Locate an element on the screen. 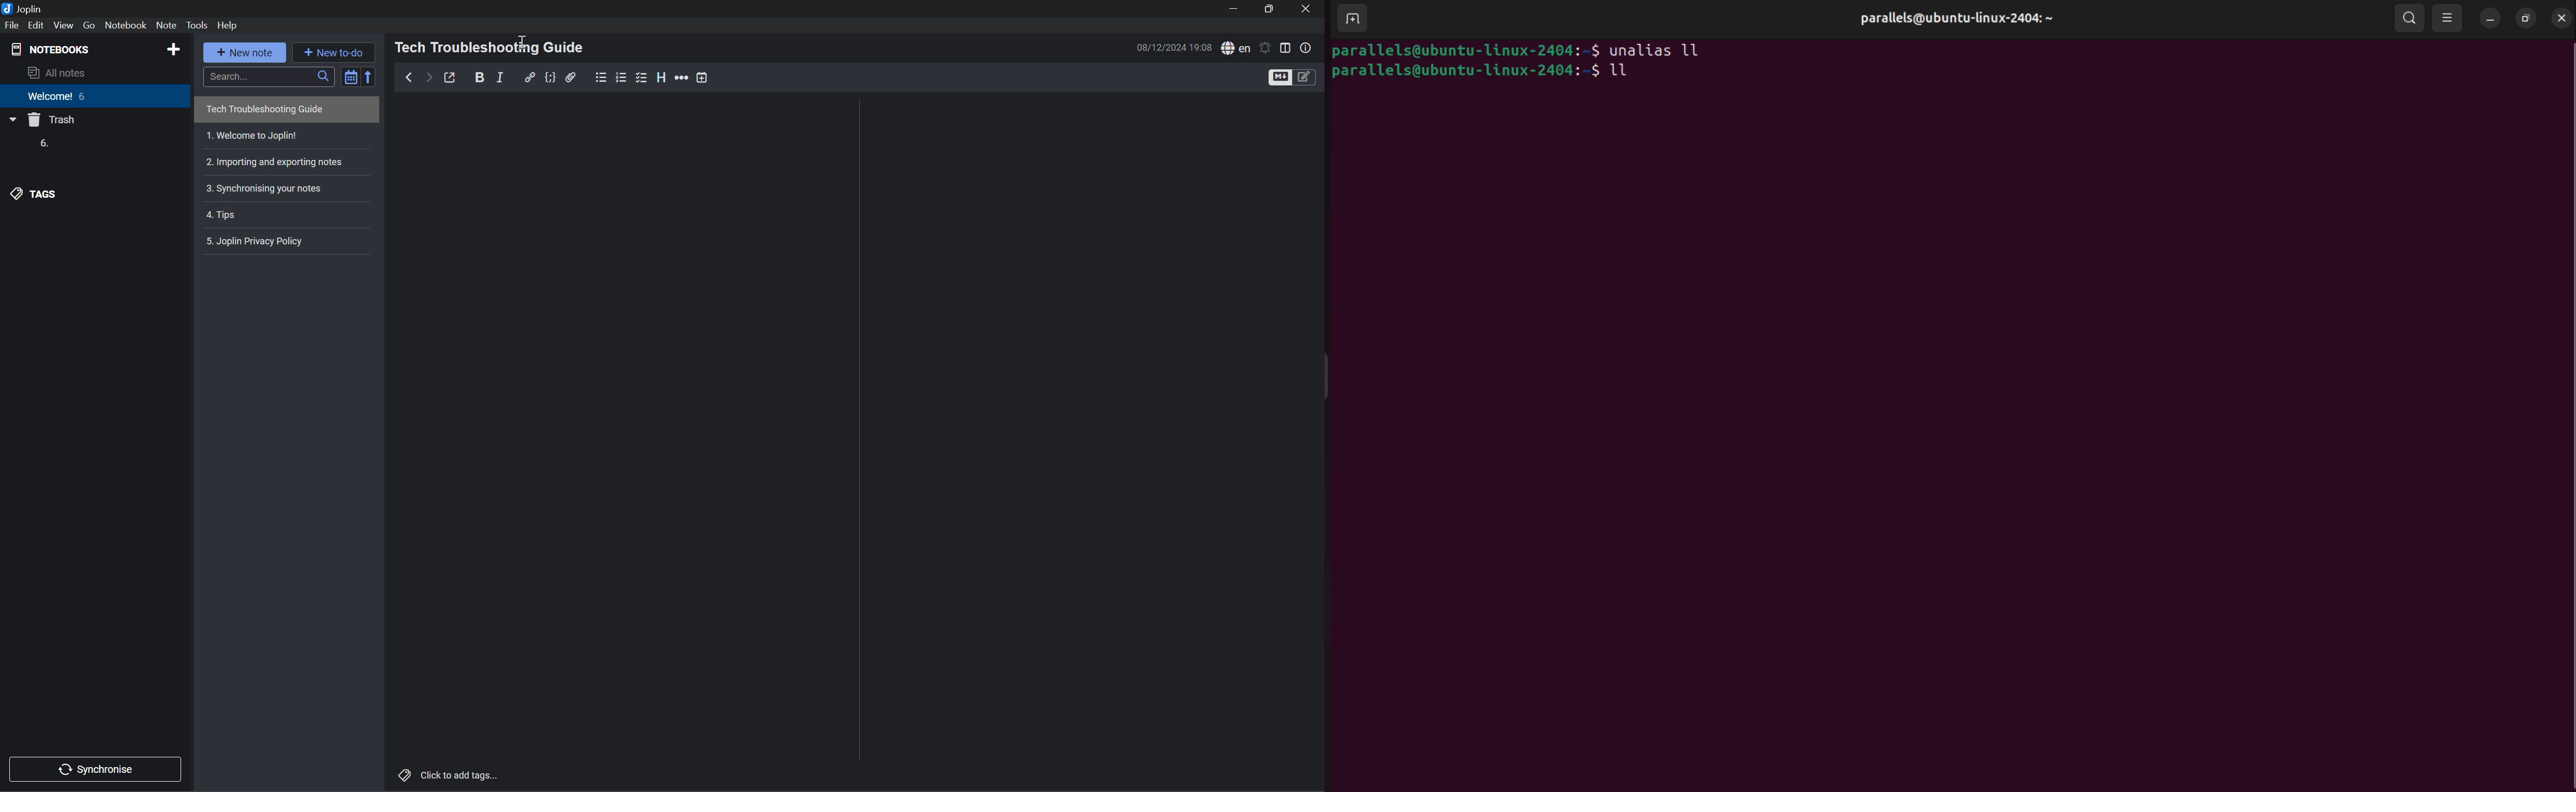  search is located at coordinates (2407, 17).